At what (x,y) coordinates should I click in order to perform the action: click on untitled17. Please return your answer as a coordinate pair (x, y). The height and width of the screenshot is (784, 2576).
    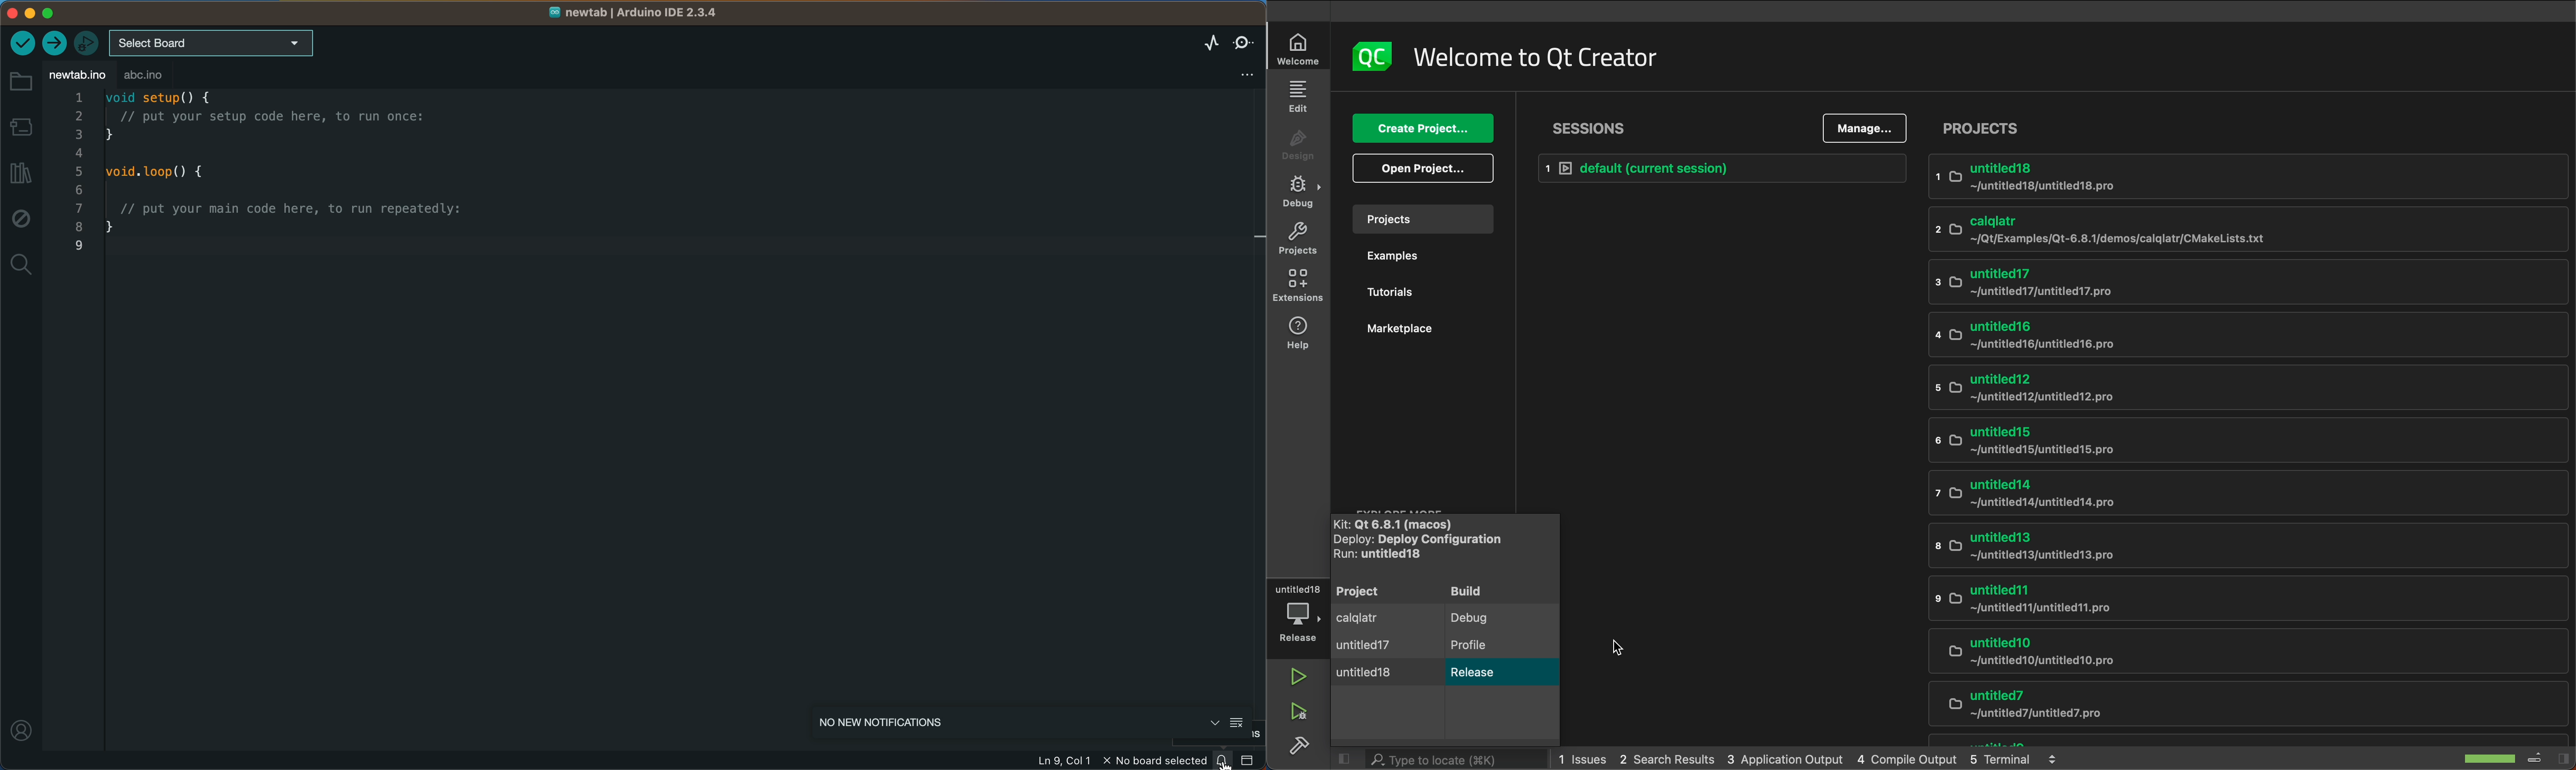
    Looking at the image, I should click on (2170, 284).